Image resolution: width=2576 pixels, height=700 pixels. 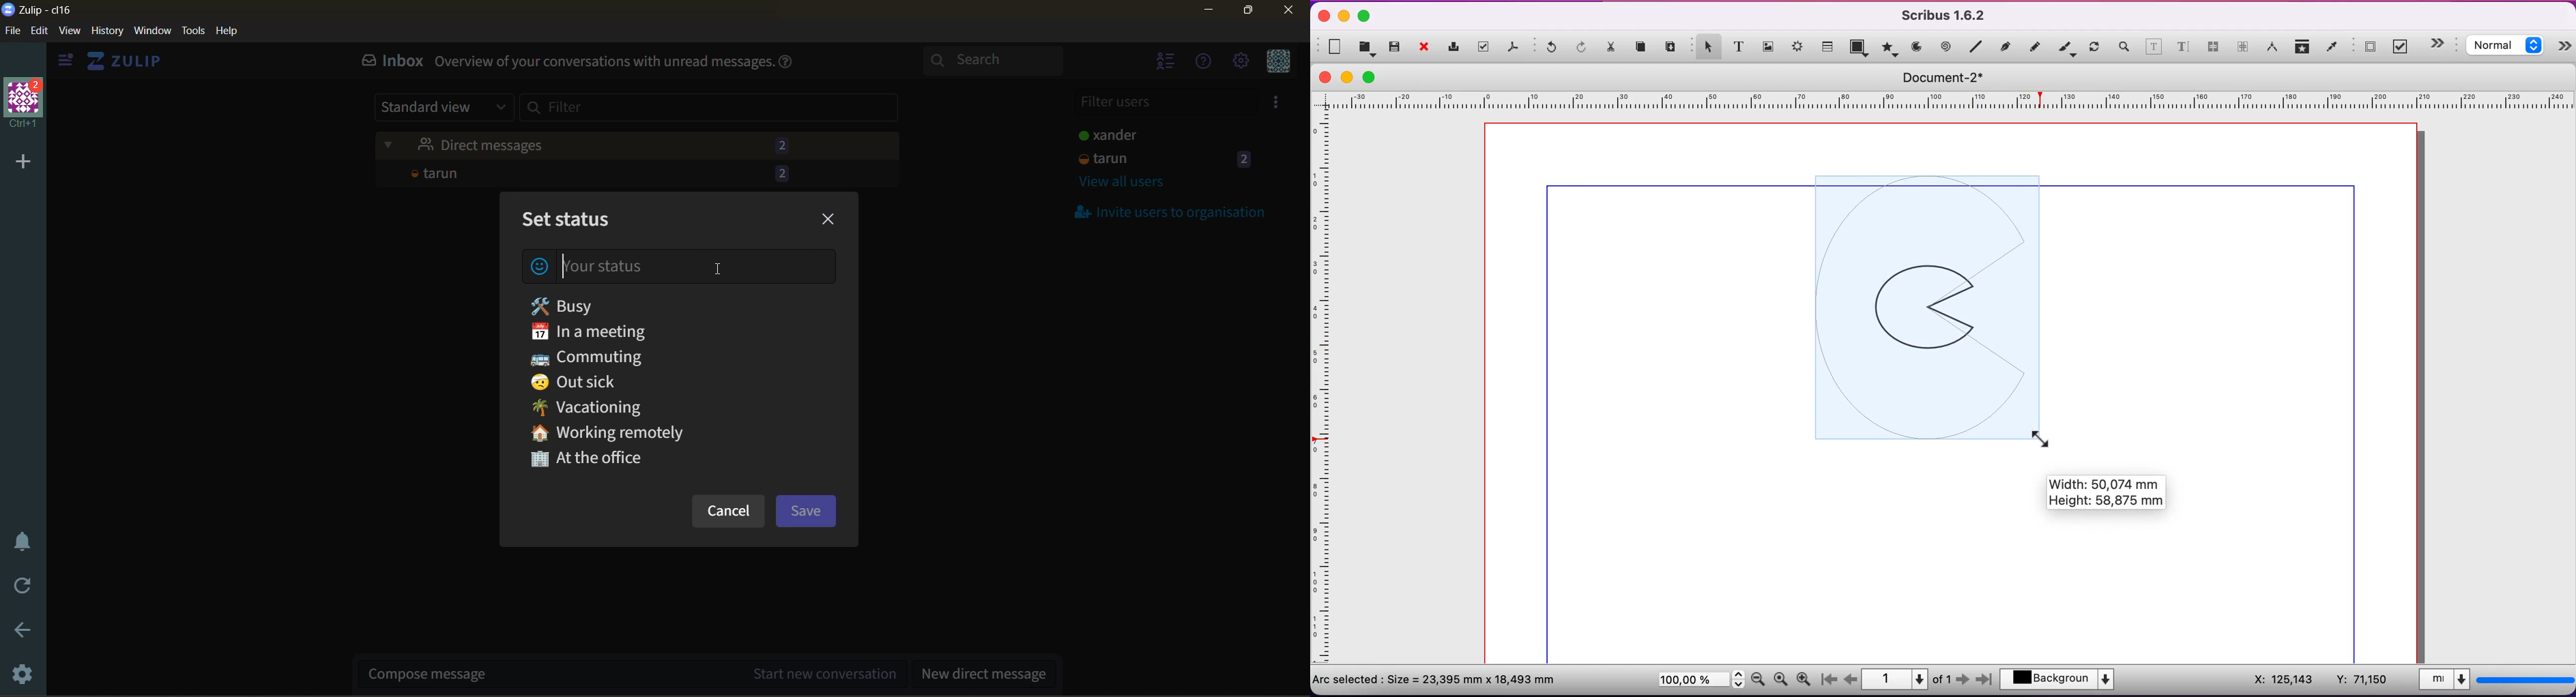 What do you see at coordinates (1917, 47) in the screenshot?
I see `arc` at bounding box center [1917, 47].